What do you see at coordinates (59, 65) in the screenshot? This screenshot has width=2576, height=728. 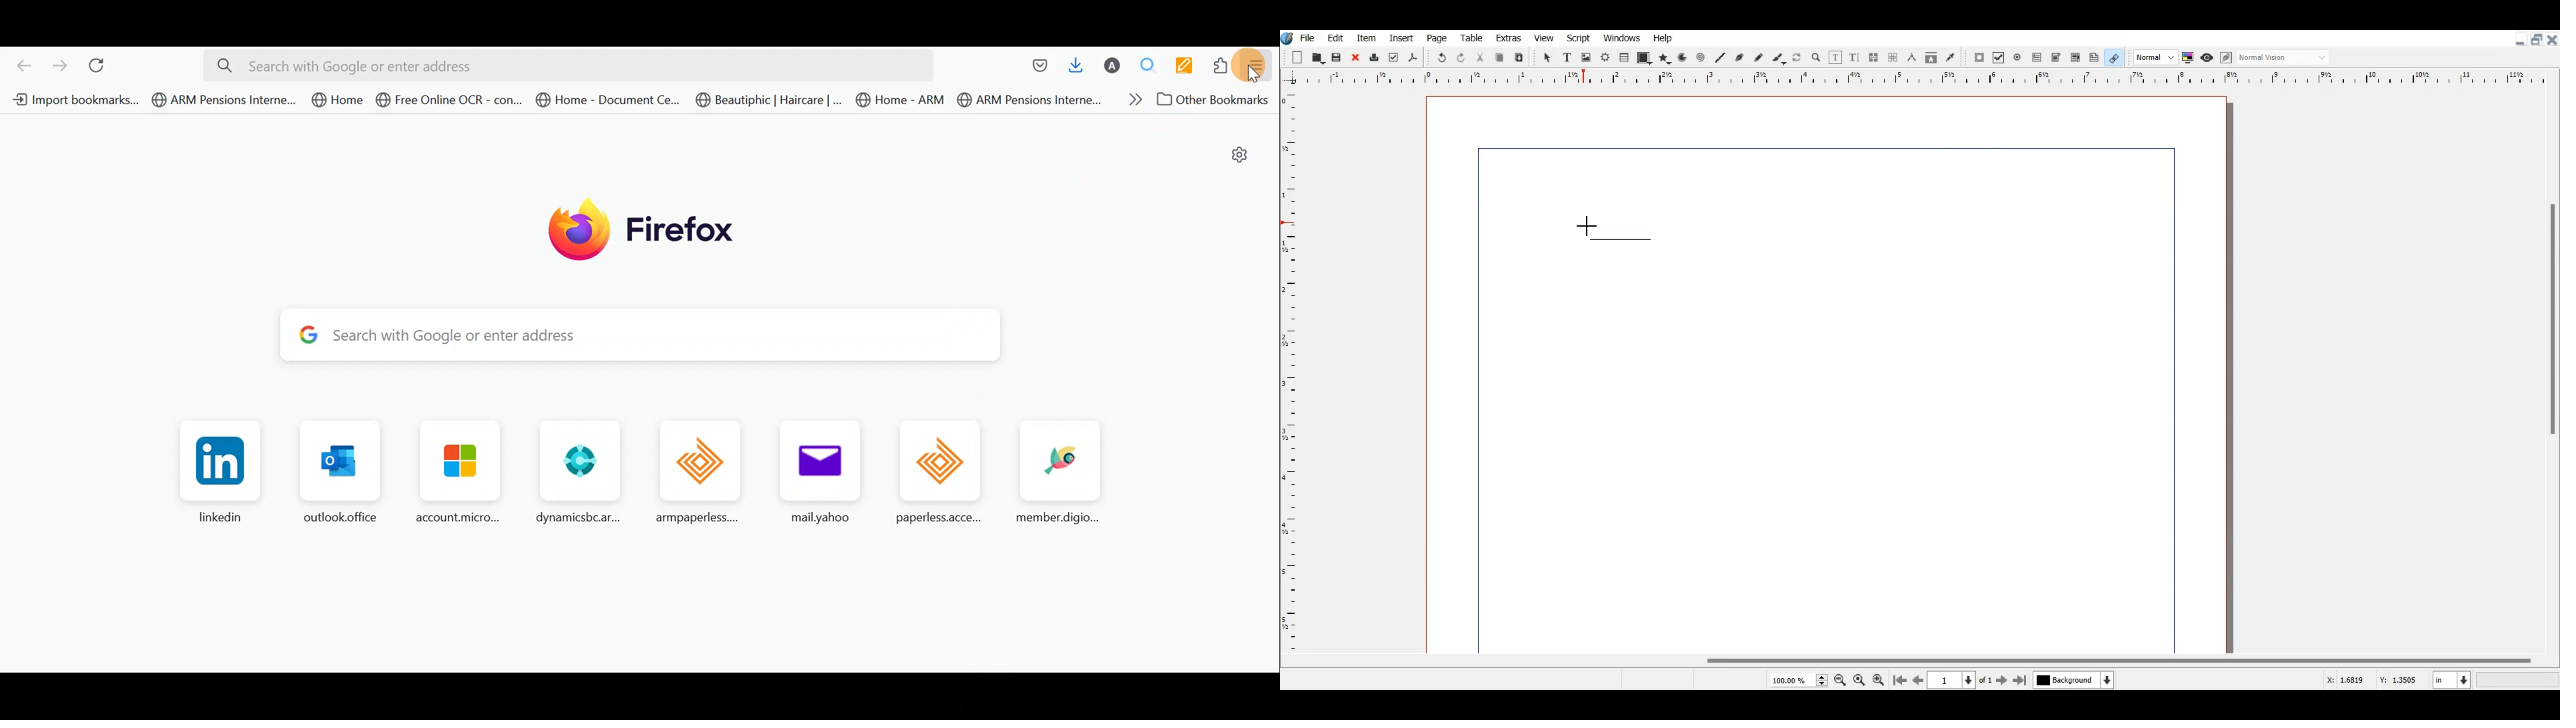 I see `Go forward one page` at bounding box center [59, 65].